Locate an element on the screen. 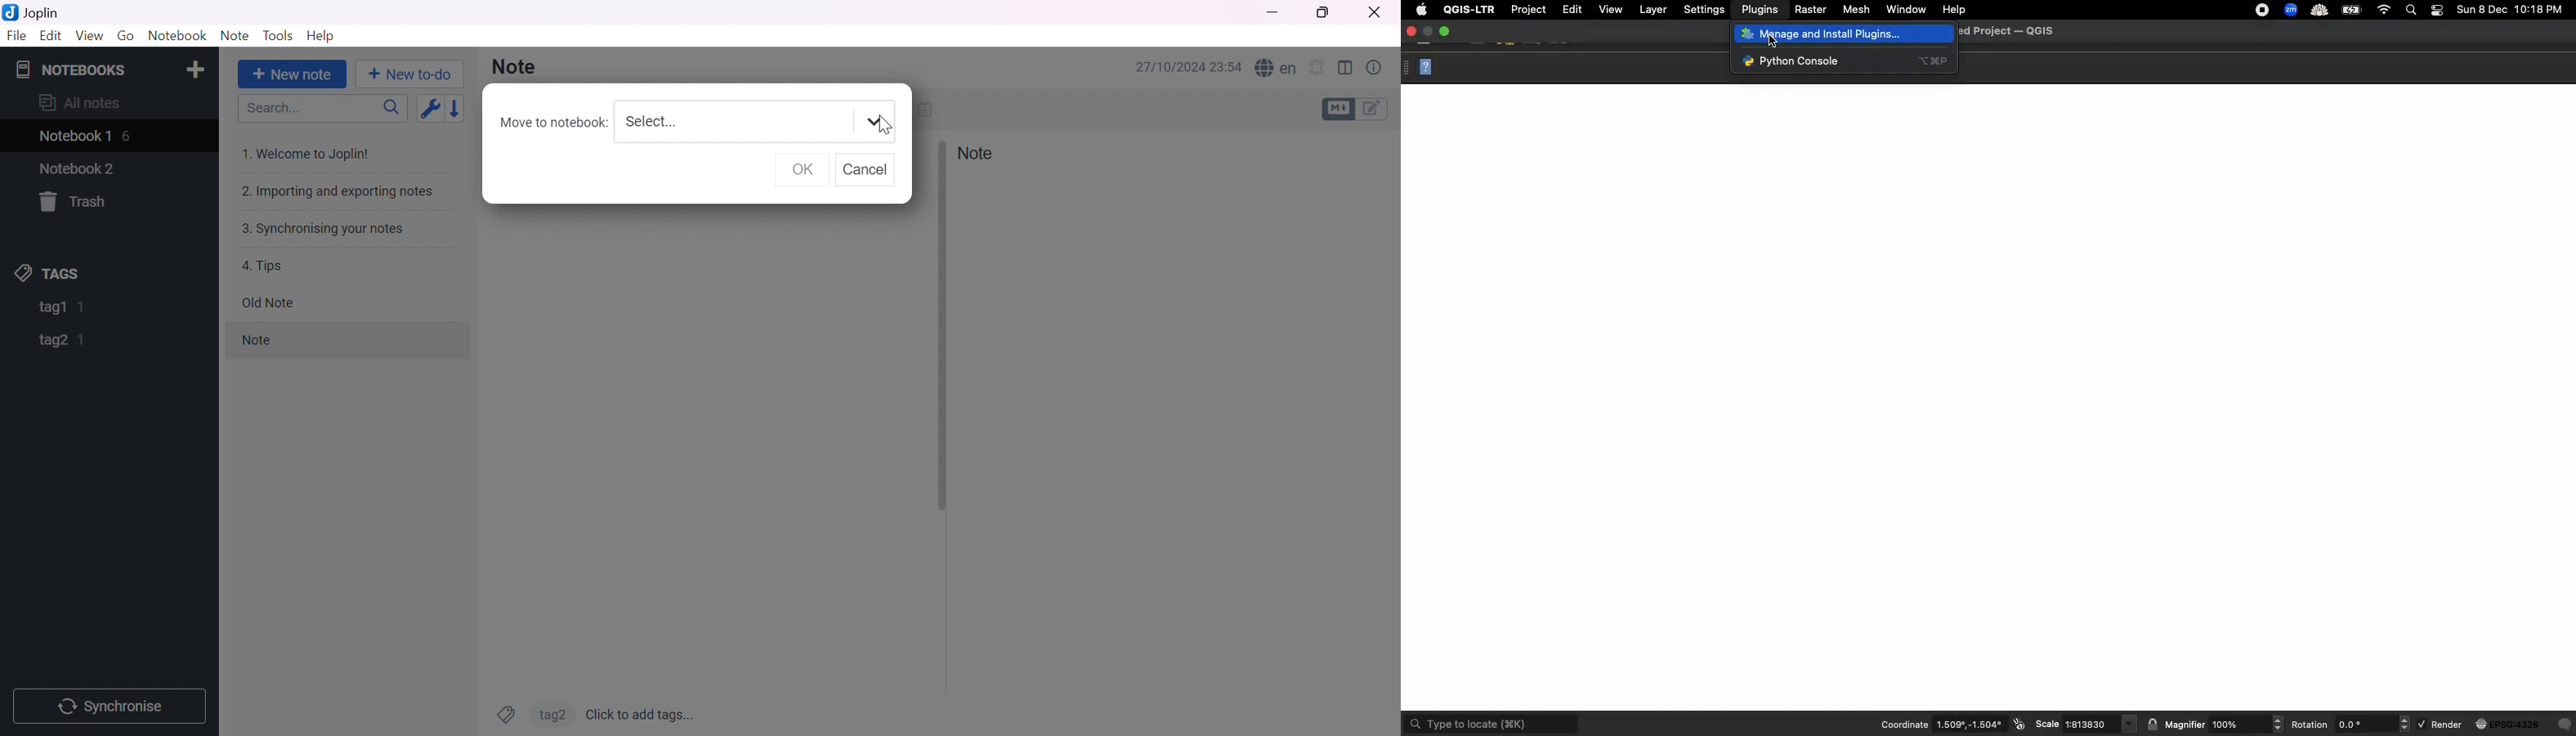  QGIS is located at coordinates (1469, 11).